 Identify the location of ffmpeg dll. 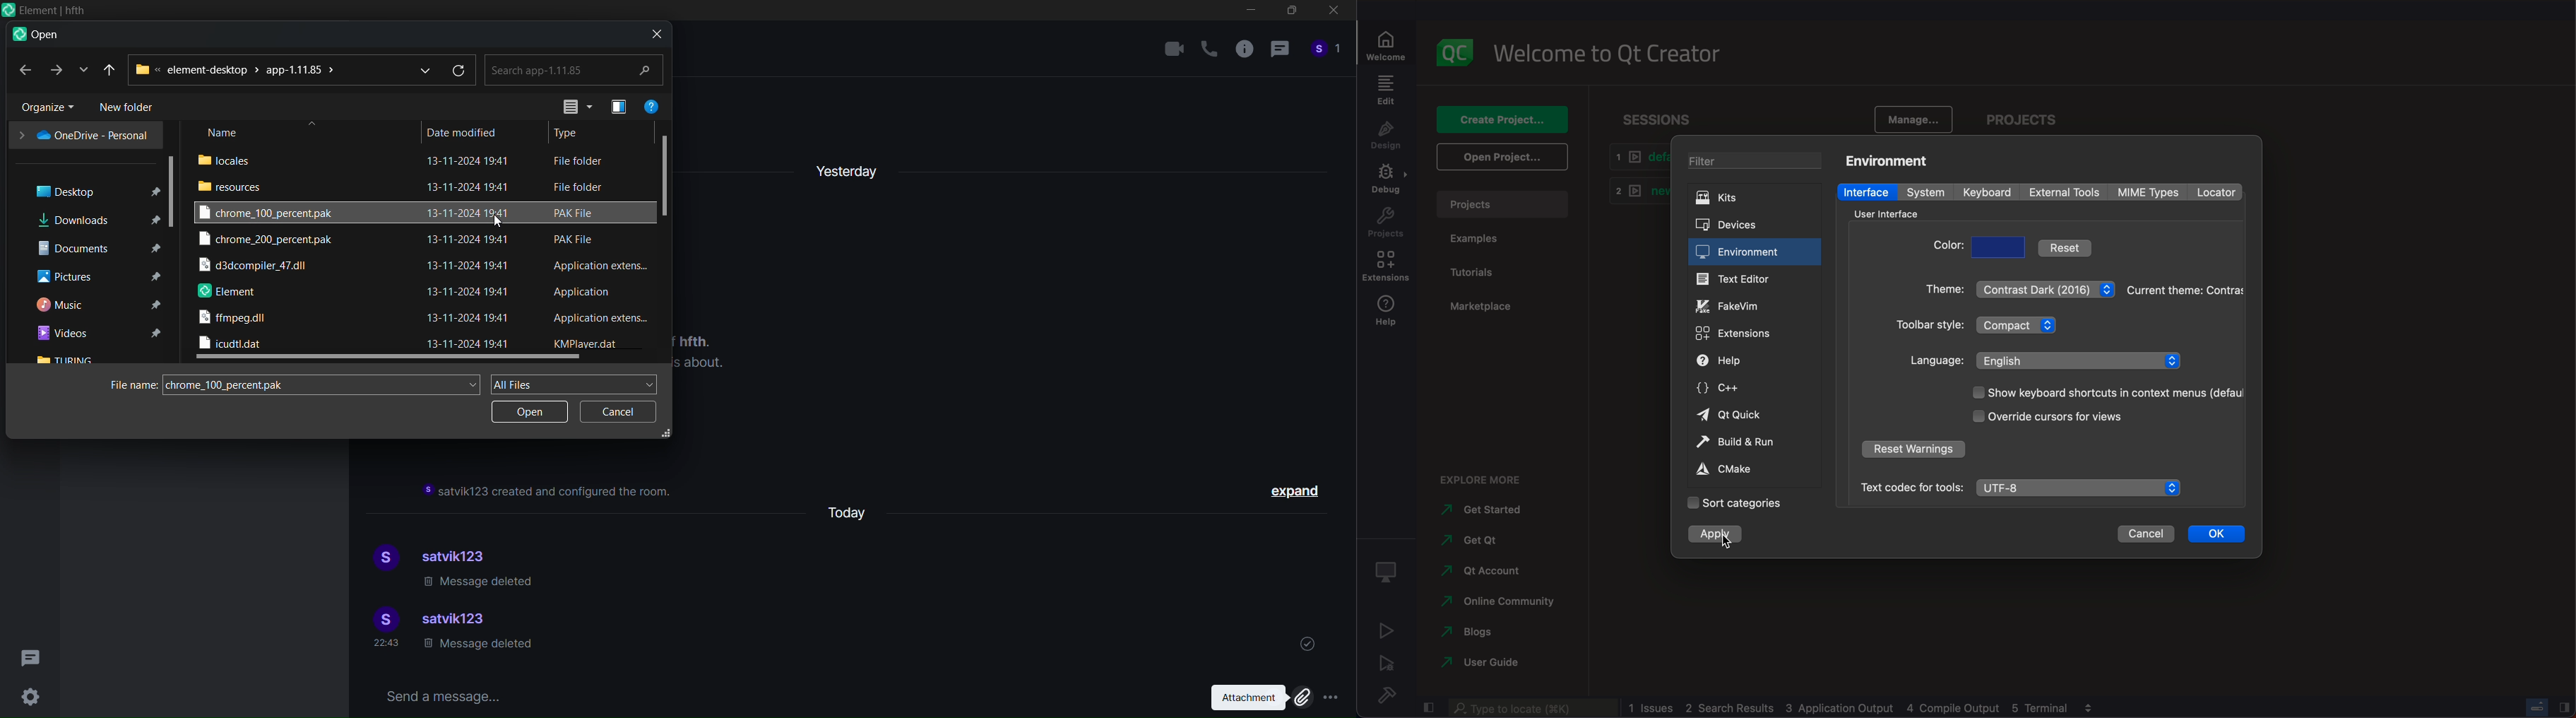
(235, 320).